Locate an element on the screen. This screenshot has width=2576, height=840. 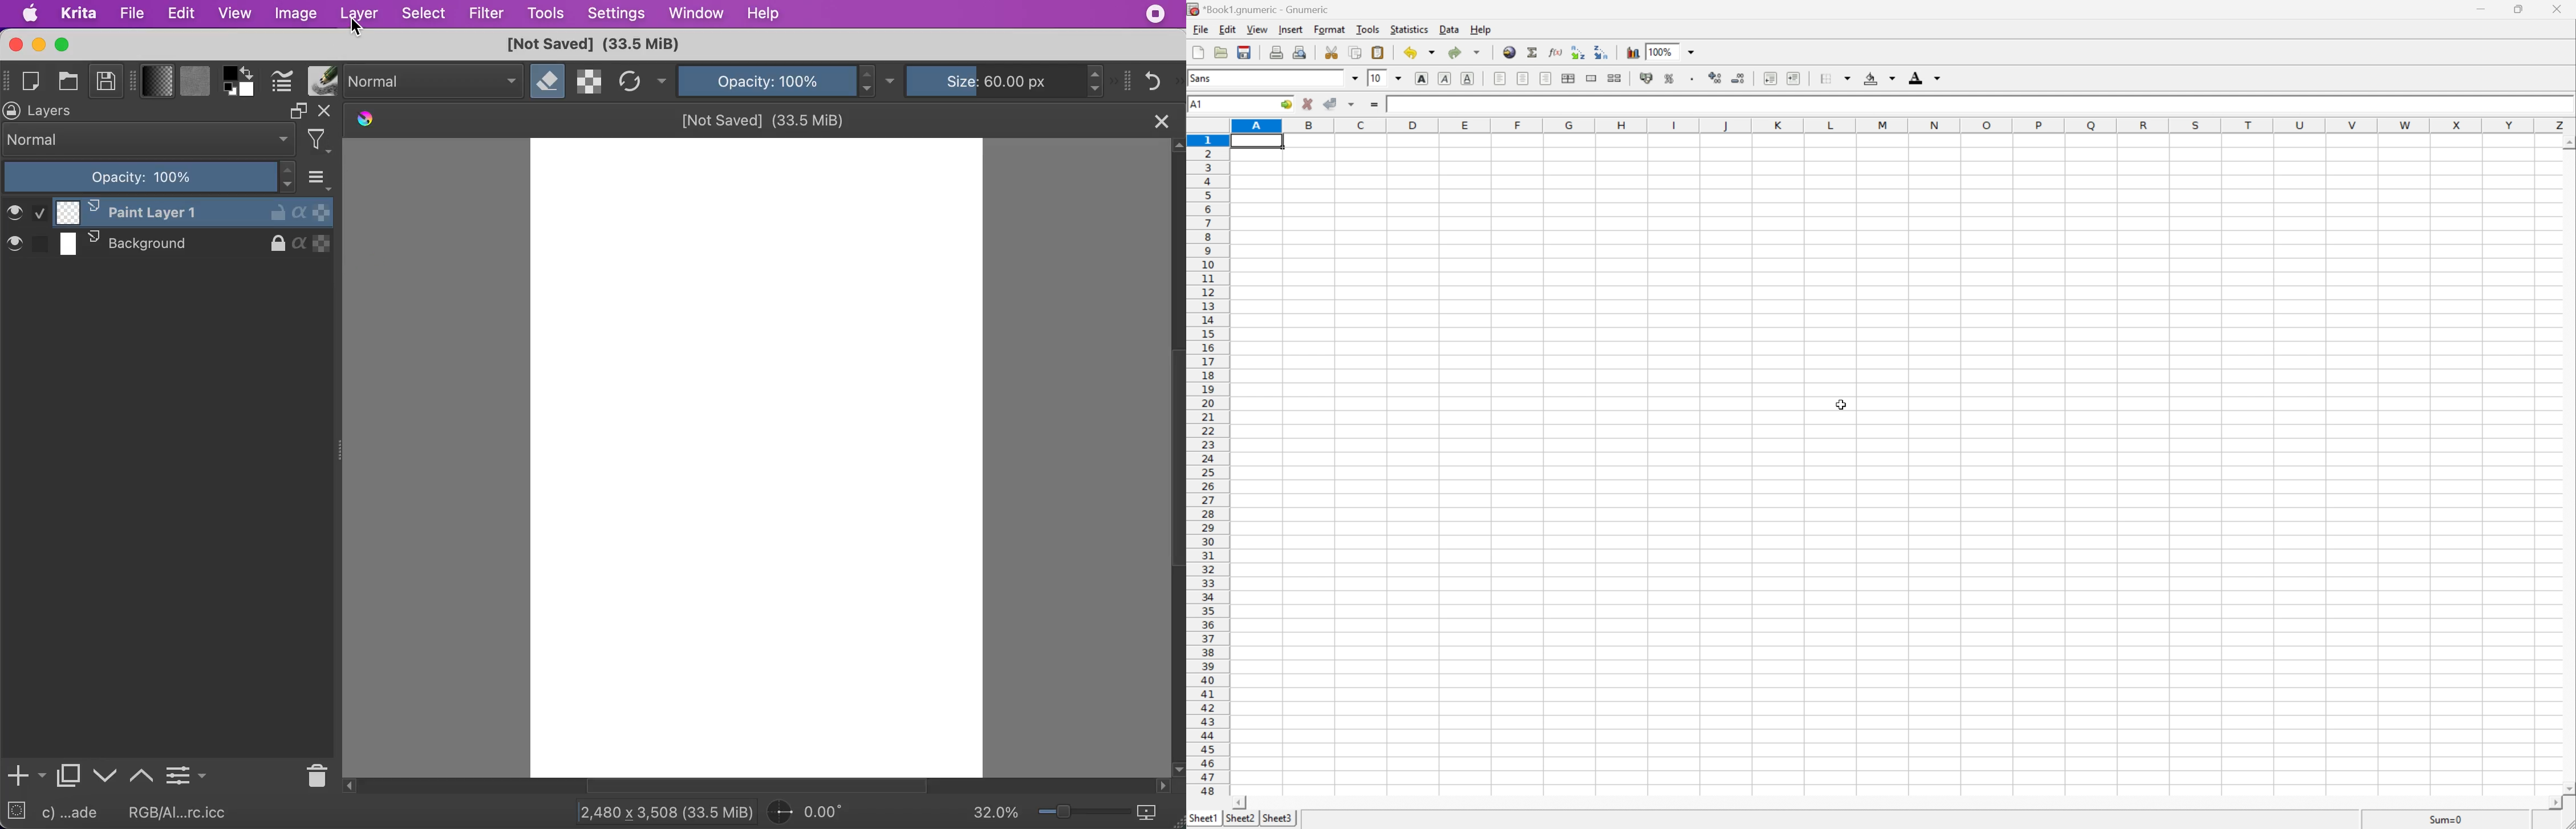
open an existing document is located at coordinates (70, 83).